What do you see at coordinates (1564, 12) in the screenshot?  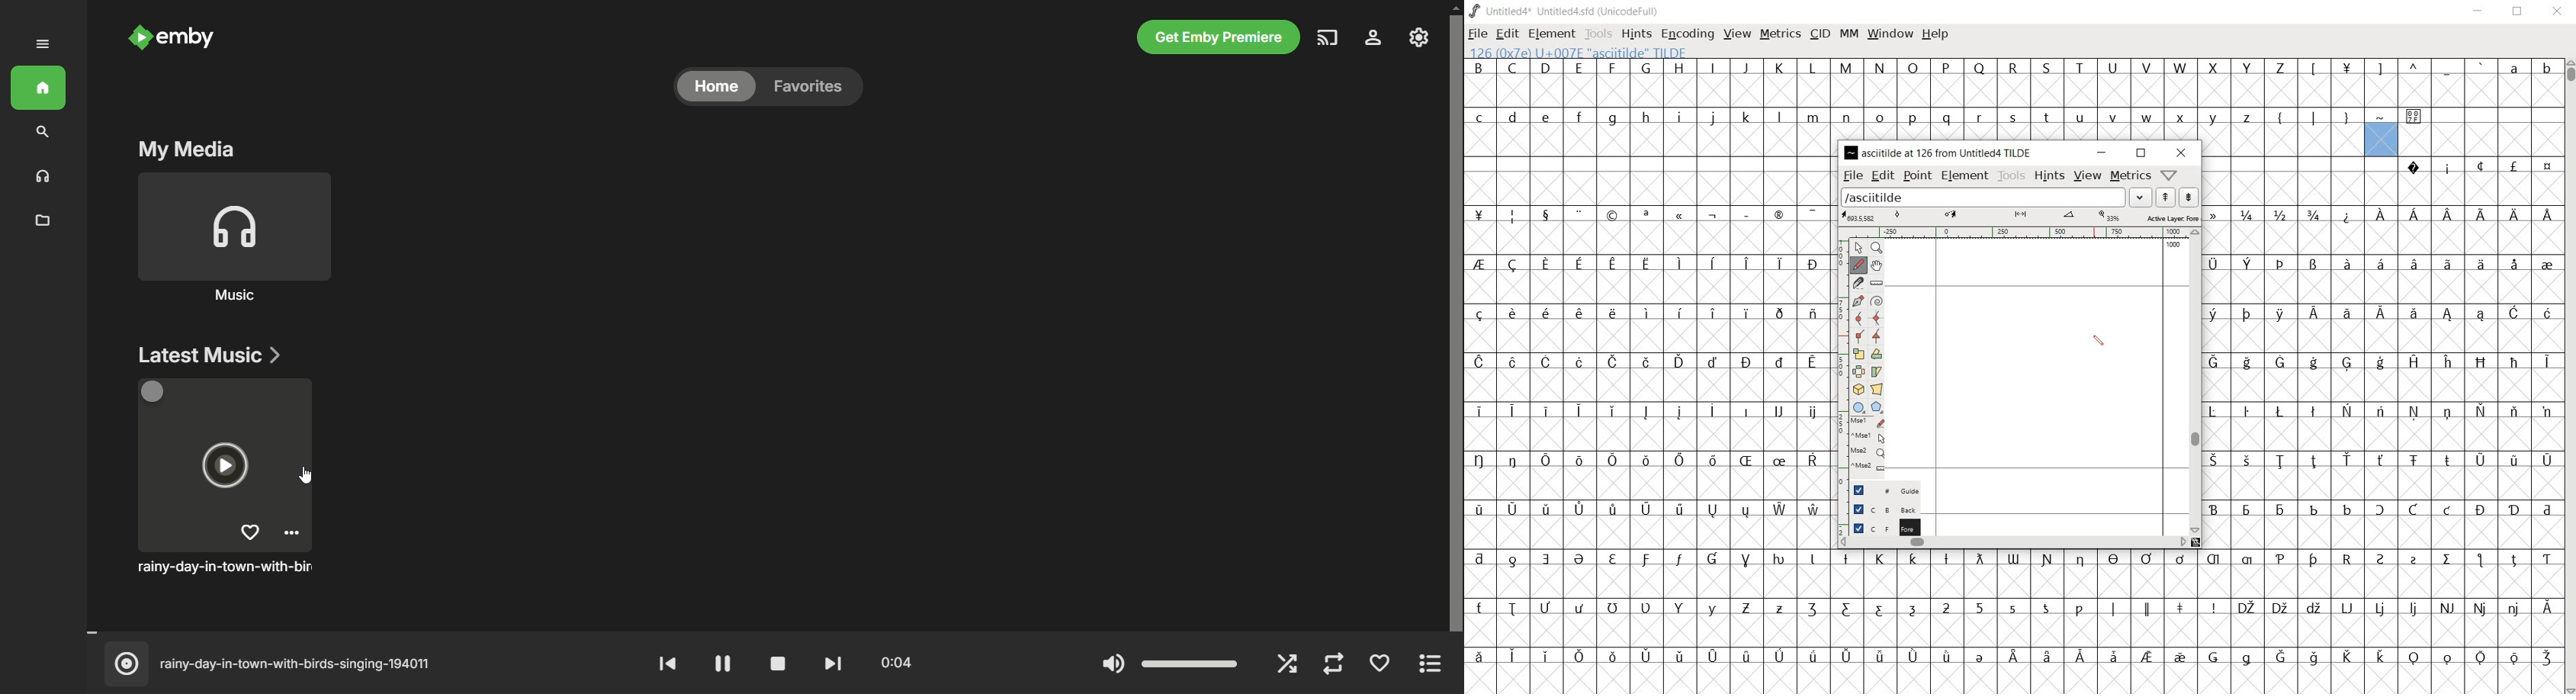 I see `Untitled4* Untitled4.sfd (UnicodeFull)` at bounding box center [1564, 12].